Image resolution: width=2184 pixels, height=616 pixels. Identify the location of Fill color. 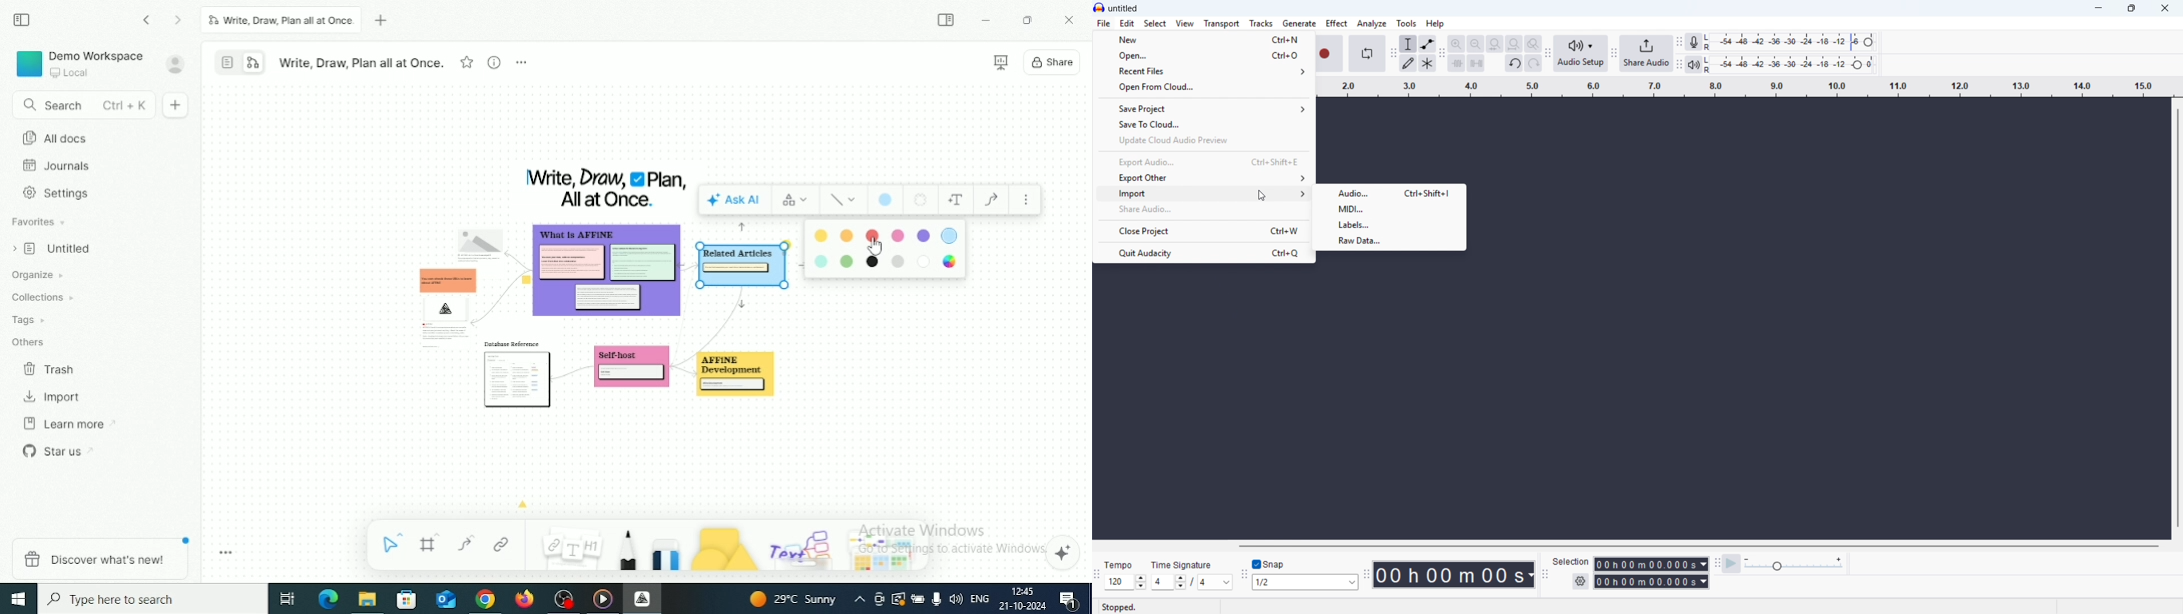
(885, 199).